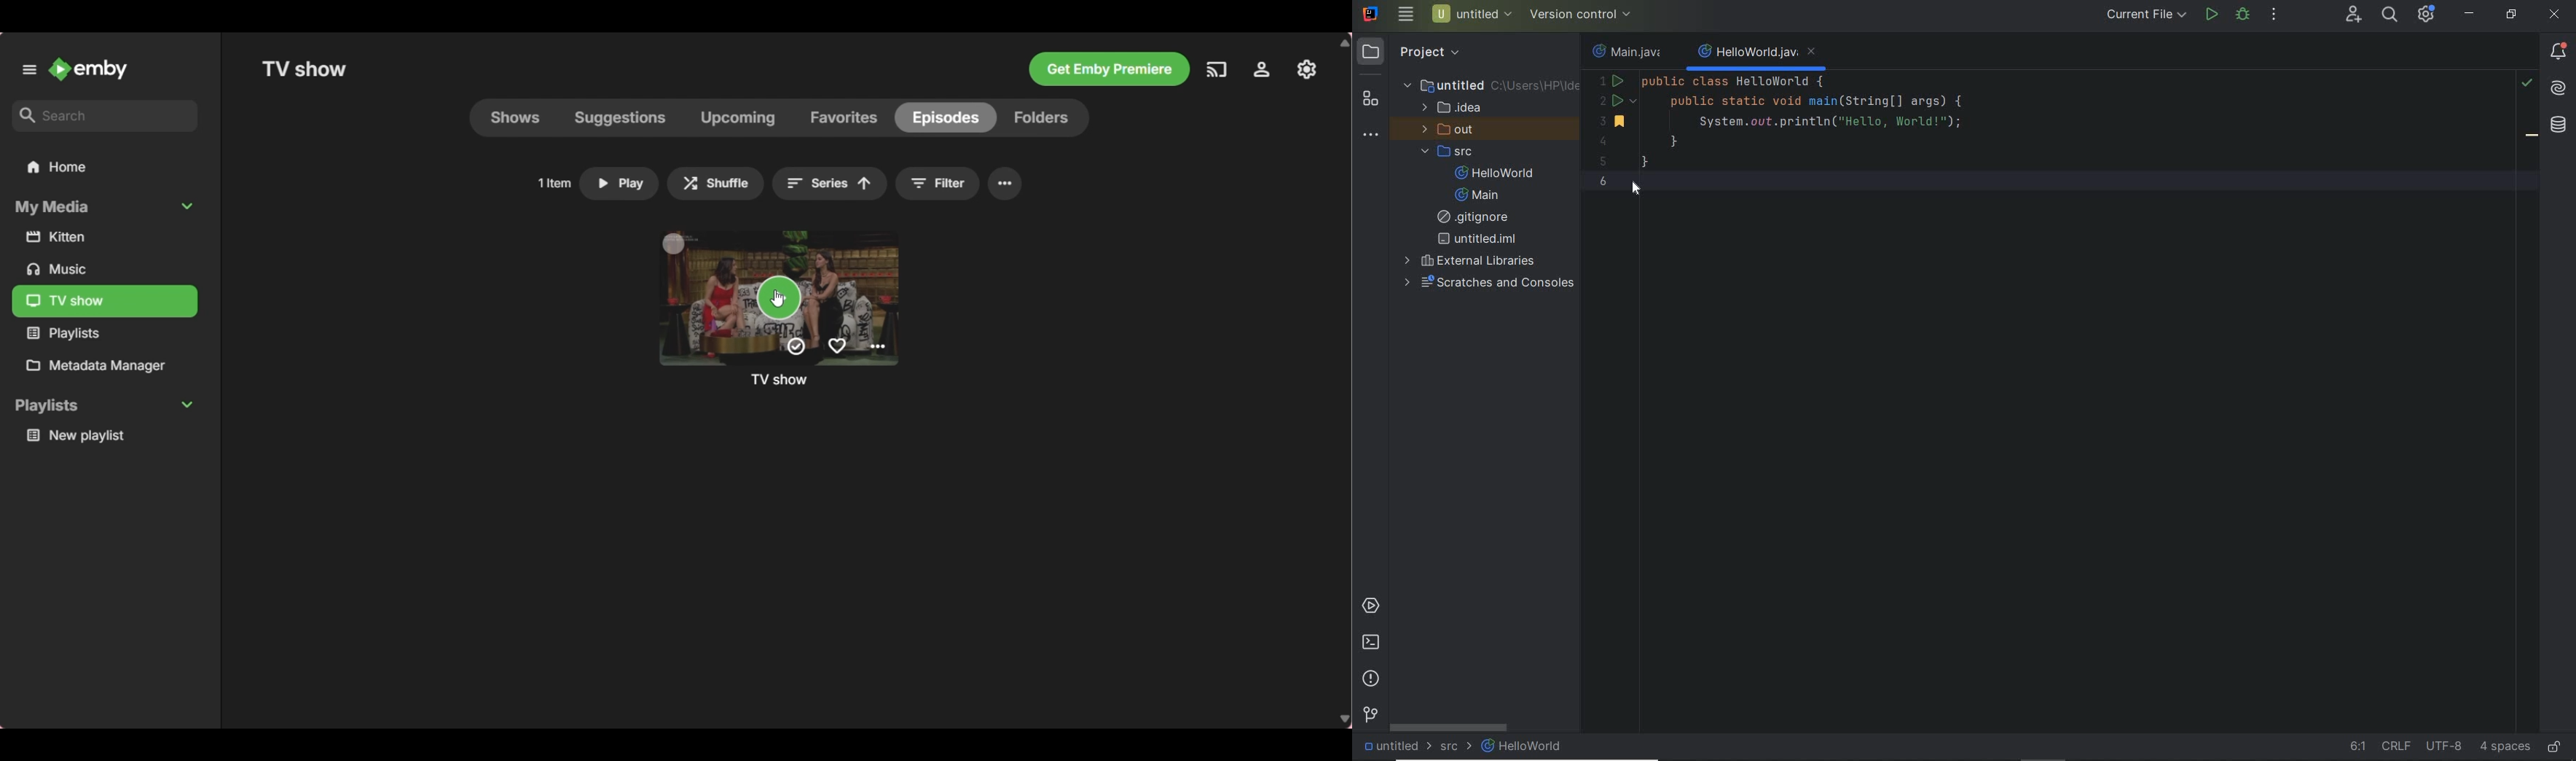  I want to click on Media files under My Media, so click(63, 269).